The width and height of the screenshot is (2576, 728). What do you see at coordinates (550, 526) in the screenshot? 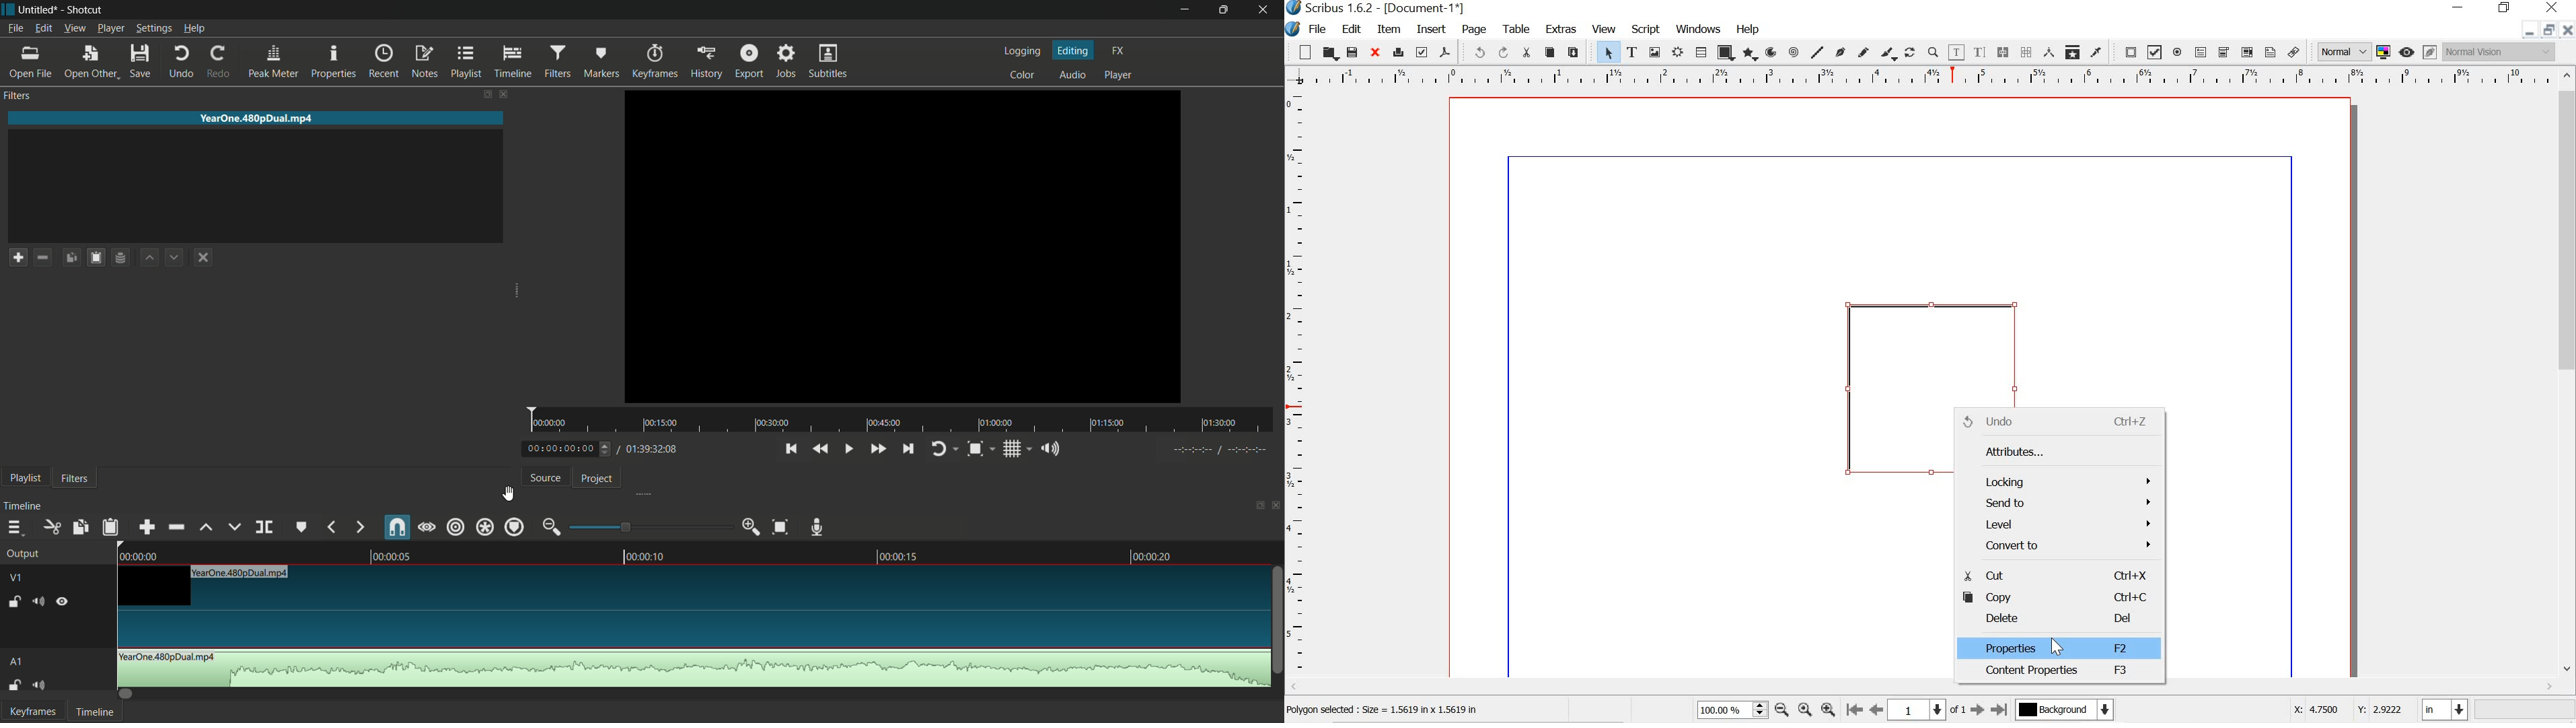
I see `zoom out` at bounding box center [550, 526].